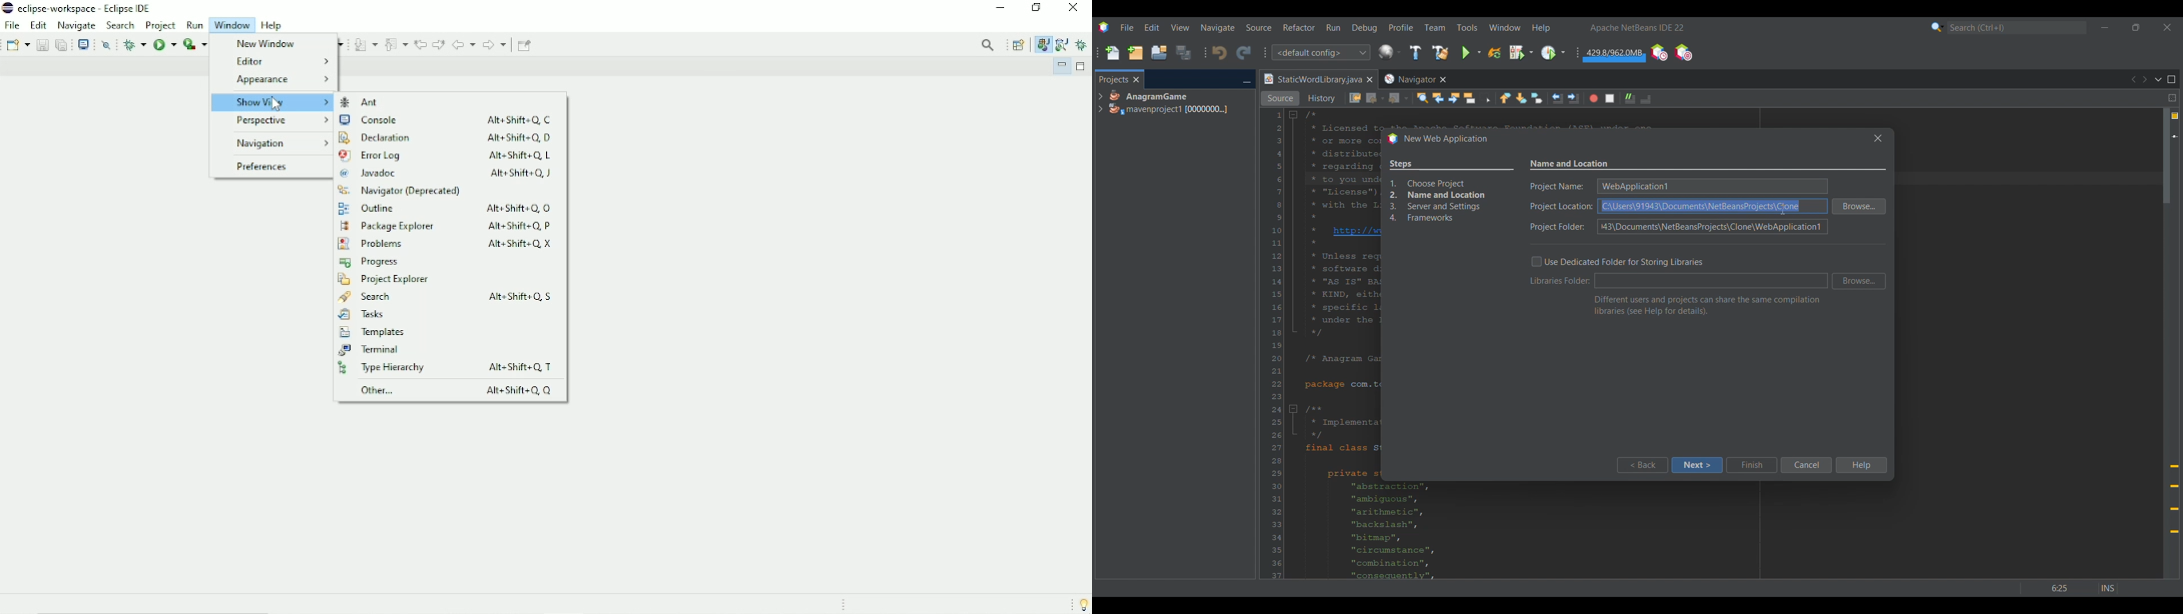 This screenshot has width=2184, height=616. What do you see at coordinates (1398, 98) in the screenshot?
I see `Forward` at bounding box center [1398, 98].